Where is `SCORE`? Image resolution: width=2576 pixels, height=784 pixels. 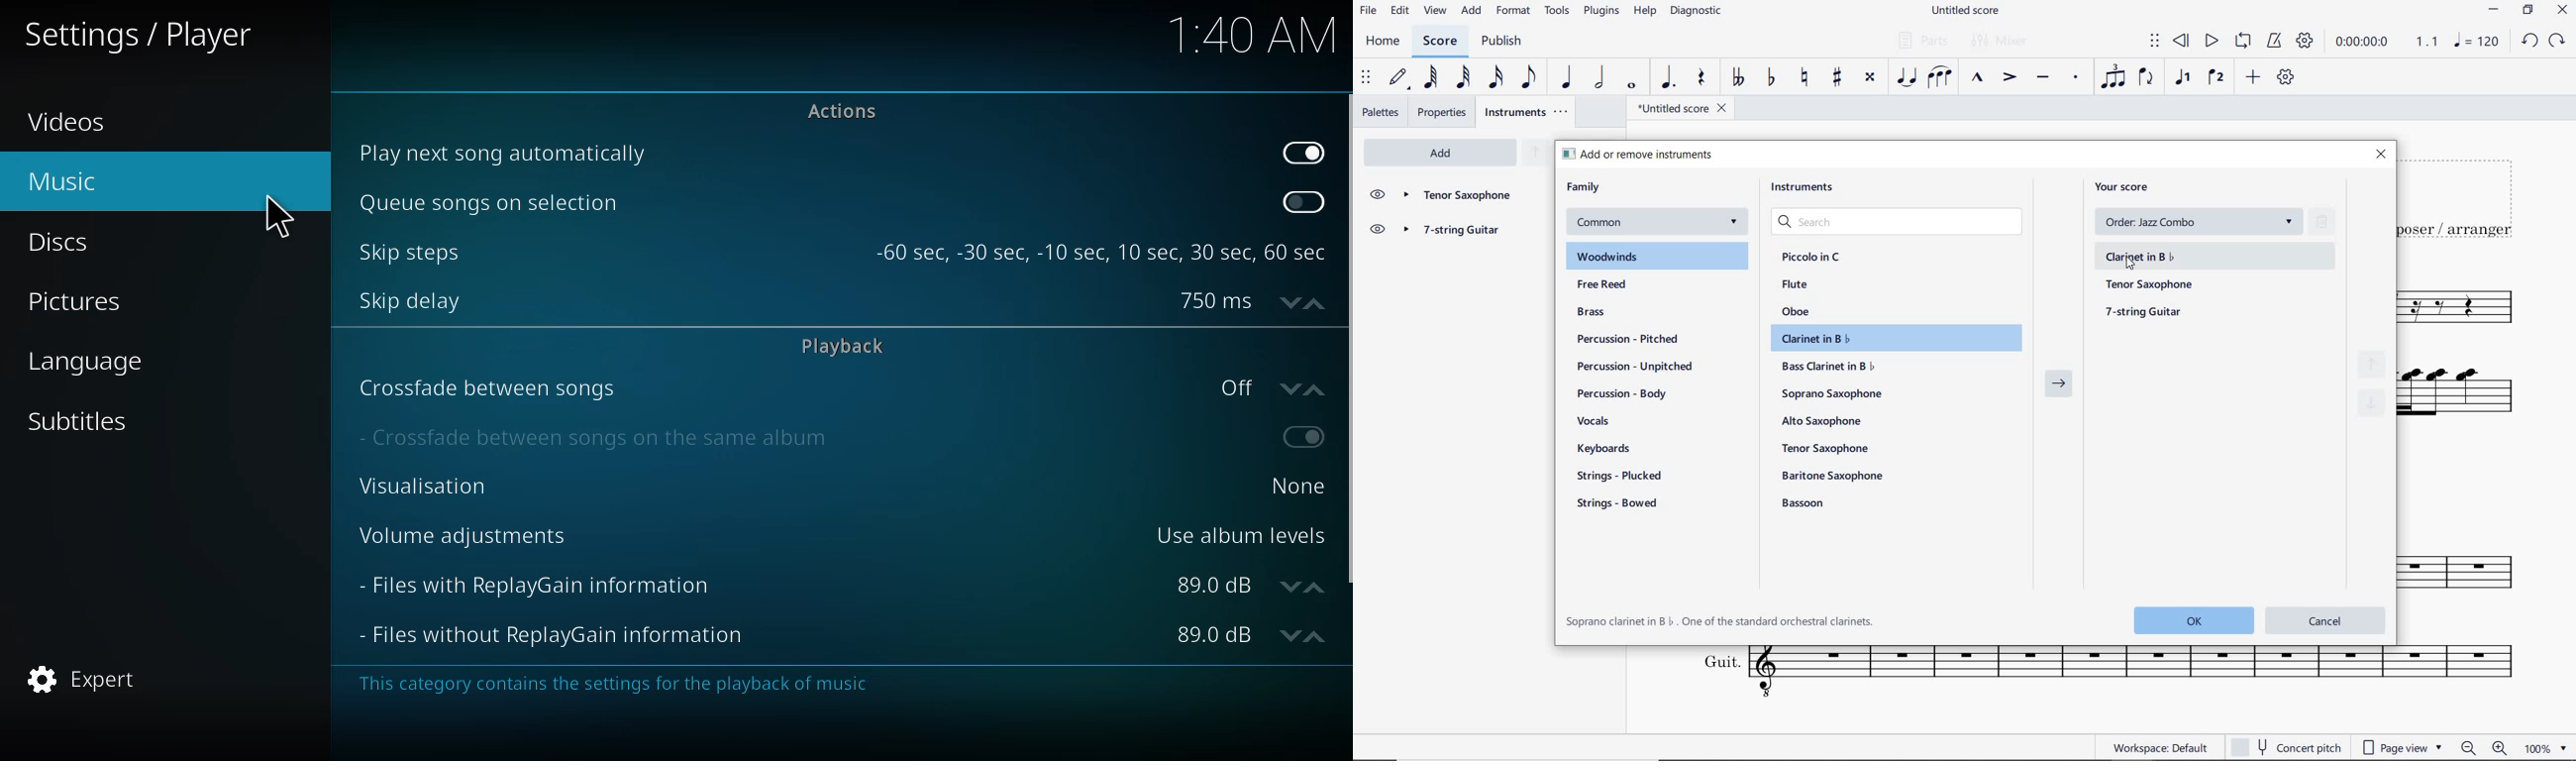 SCORE is located at coordinates (1438, 41).